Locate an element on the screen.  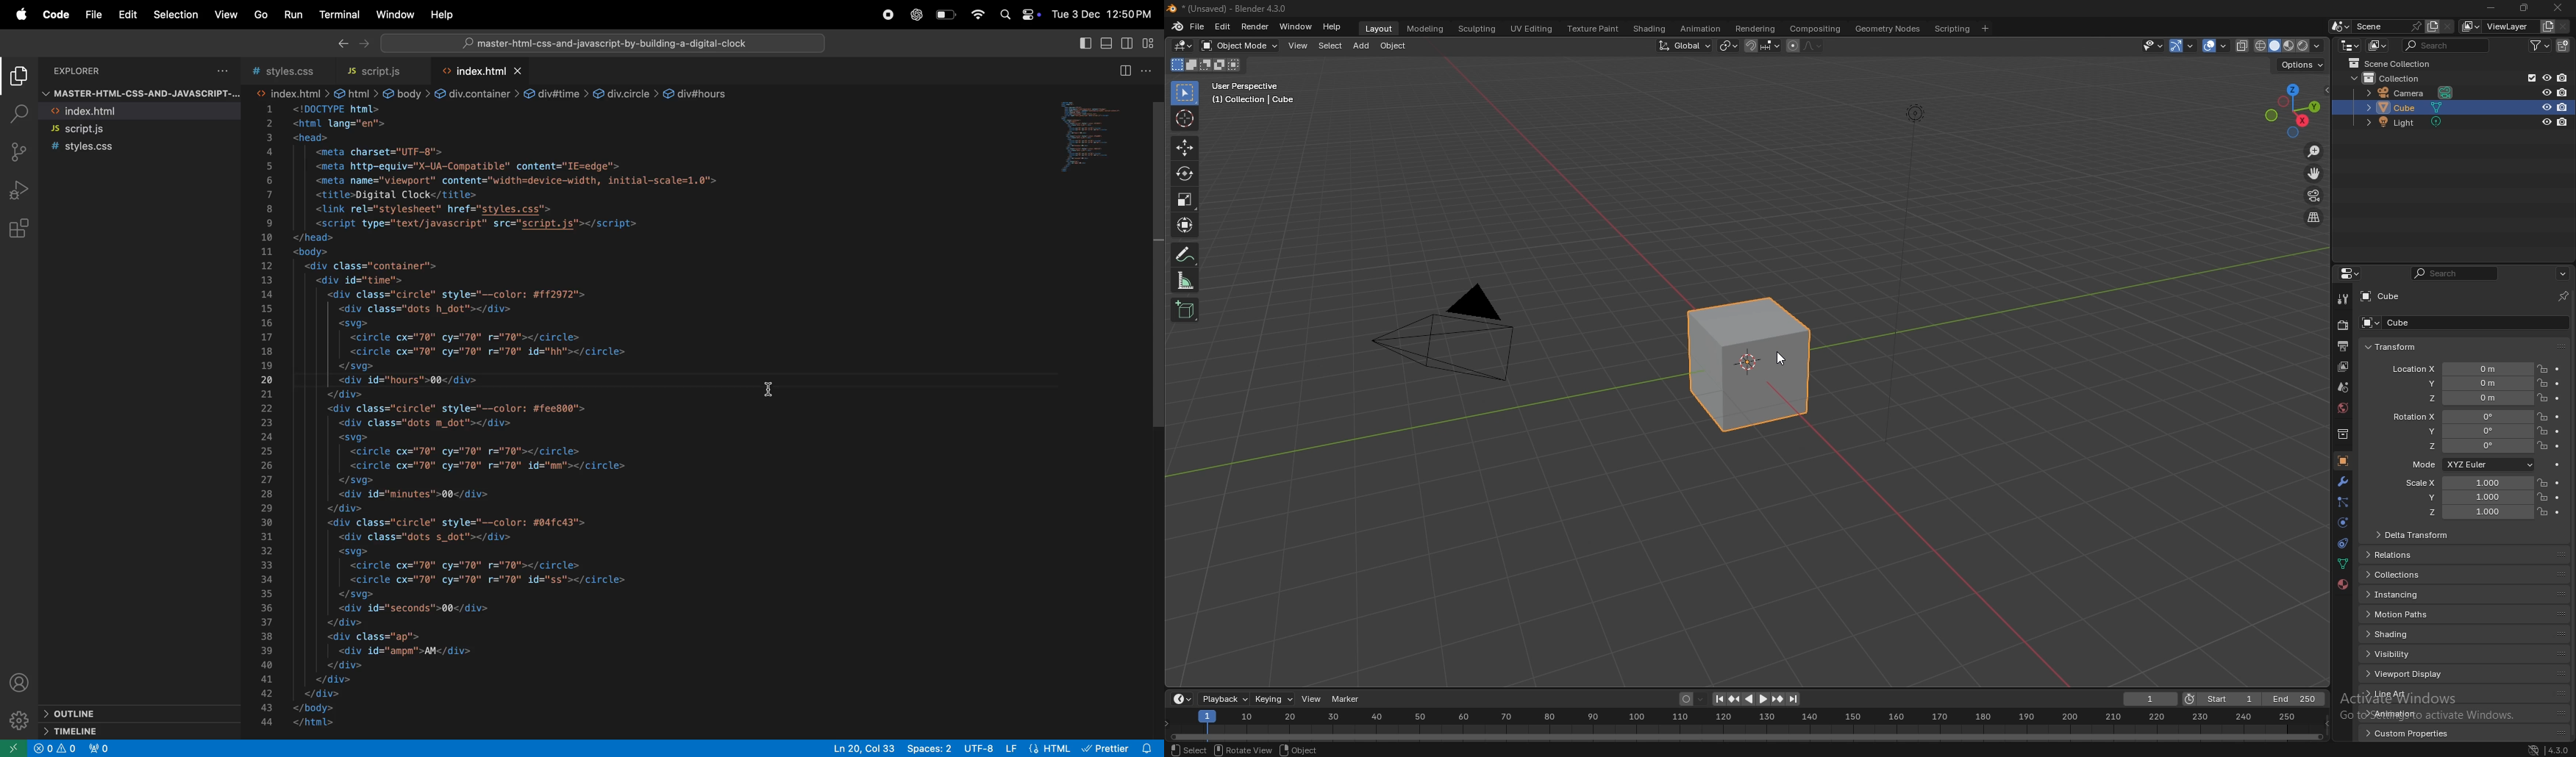
selection is located at coordinates (176, 15).